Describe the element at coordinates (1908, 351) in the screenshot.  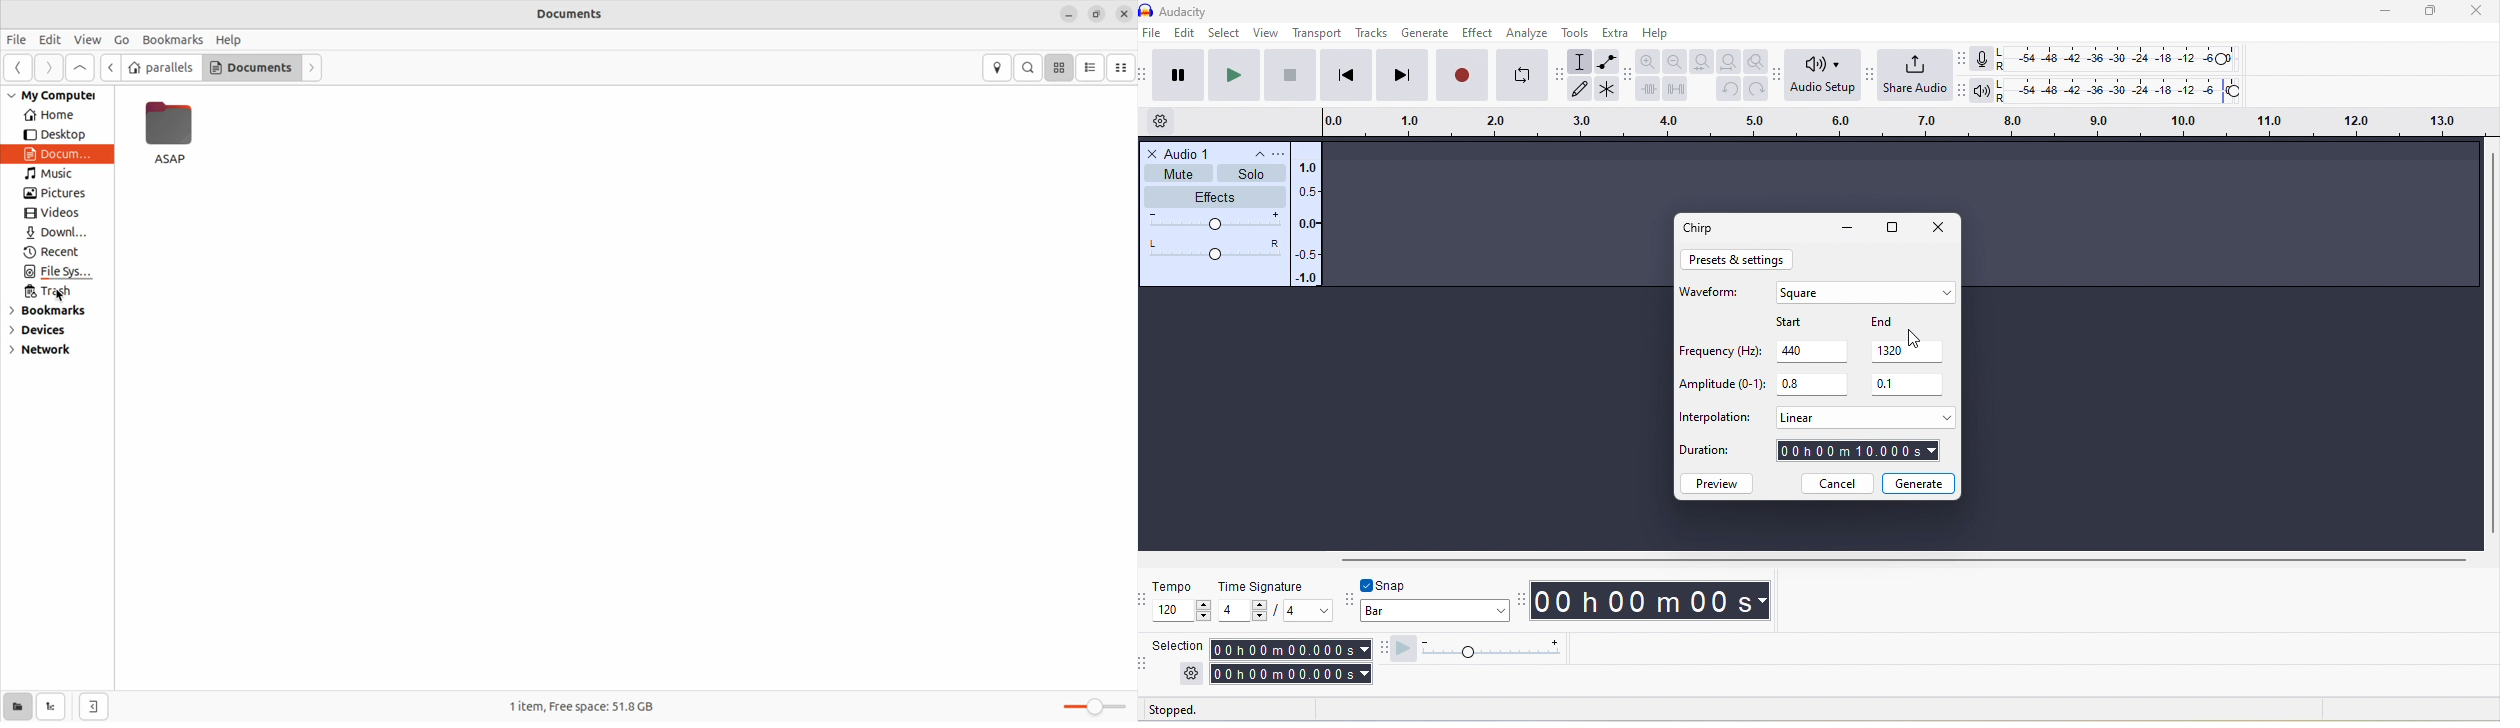
I see `1320` at that location.